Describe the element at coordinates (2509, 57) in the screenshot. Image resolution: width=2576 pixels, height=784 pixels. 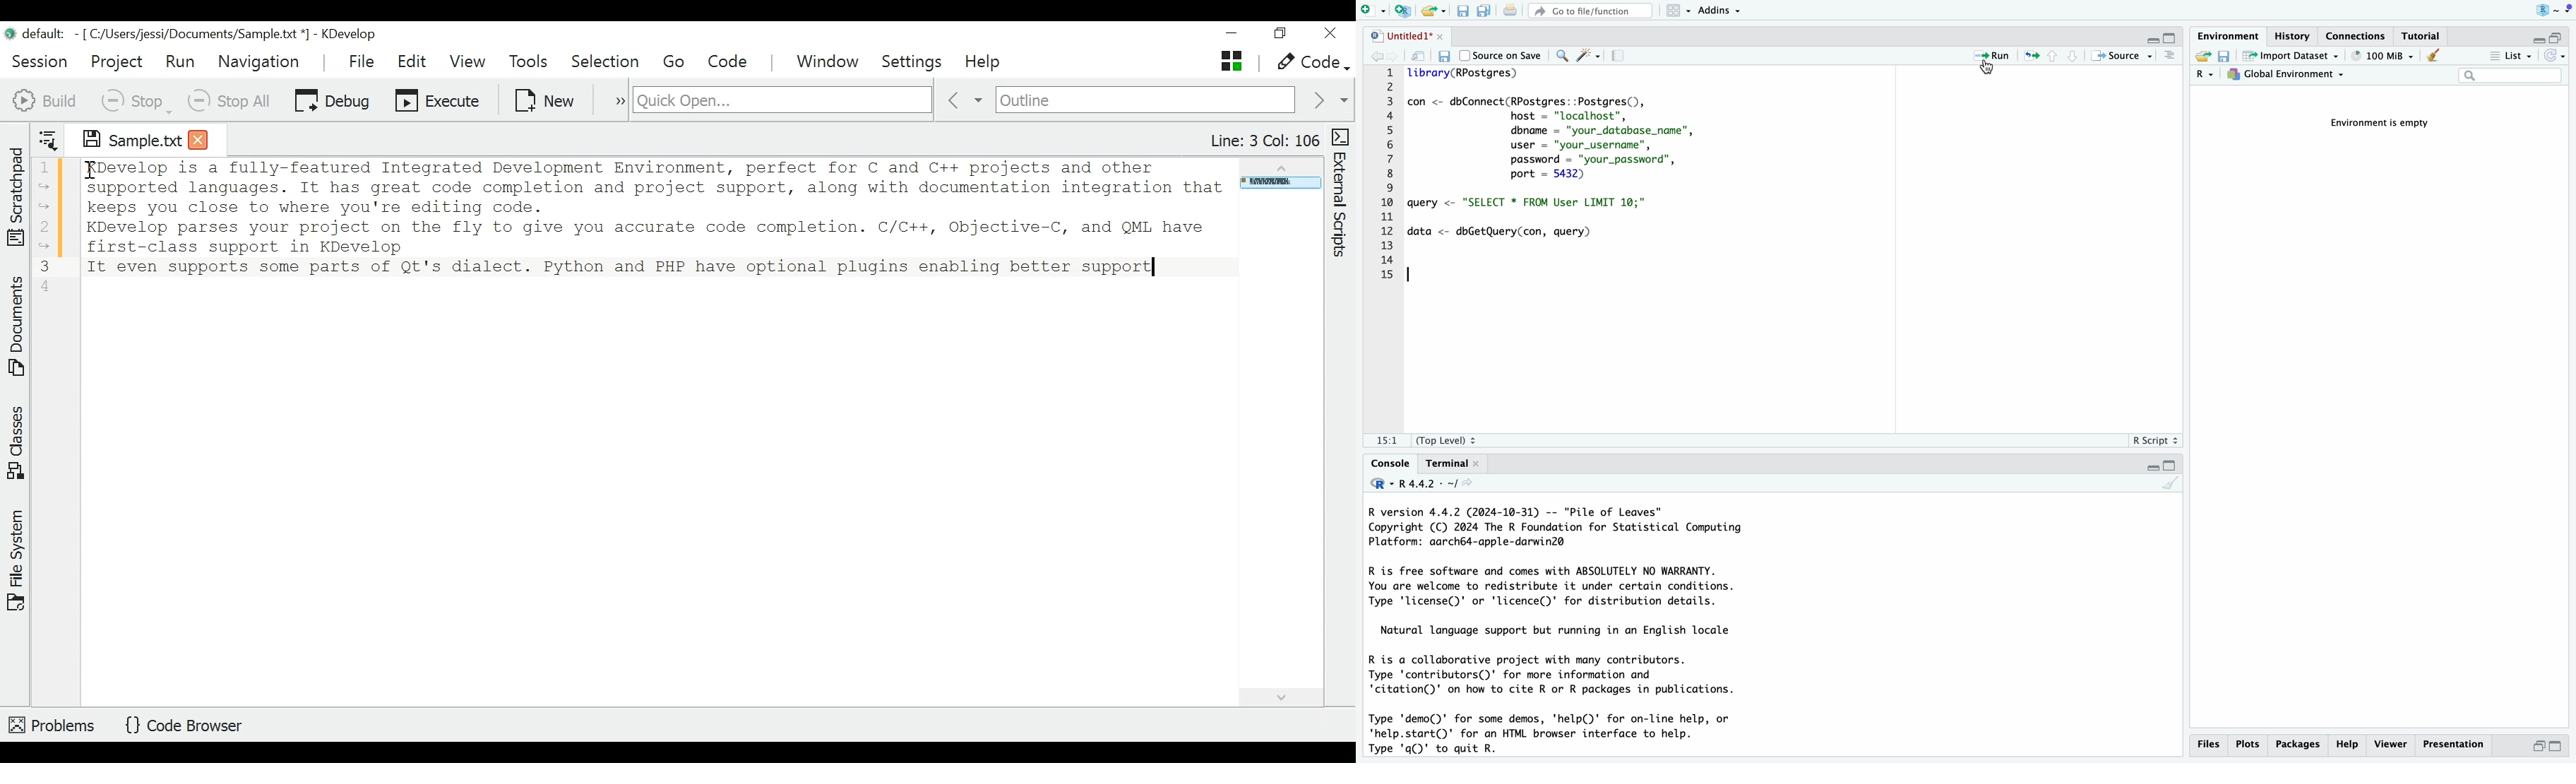
I see `list` at that location.